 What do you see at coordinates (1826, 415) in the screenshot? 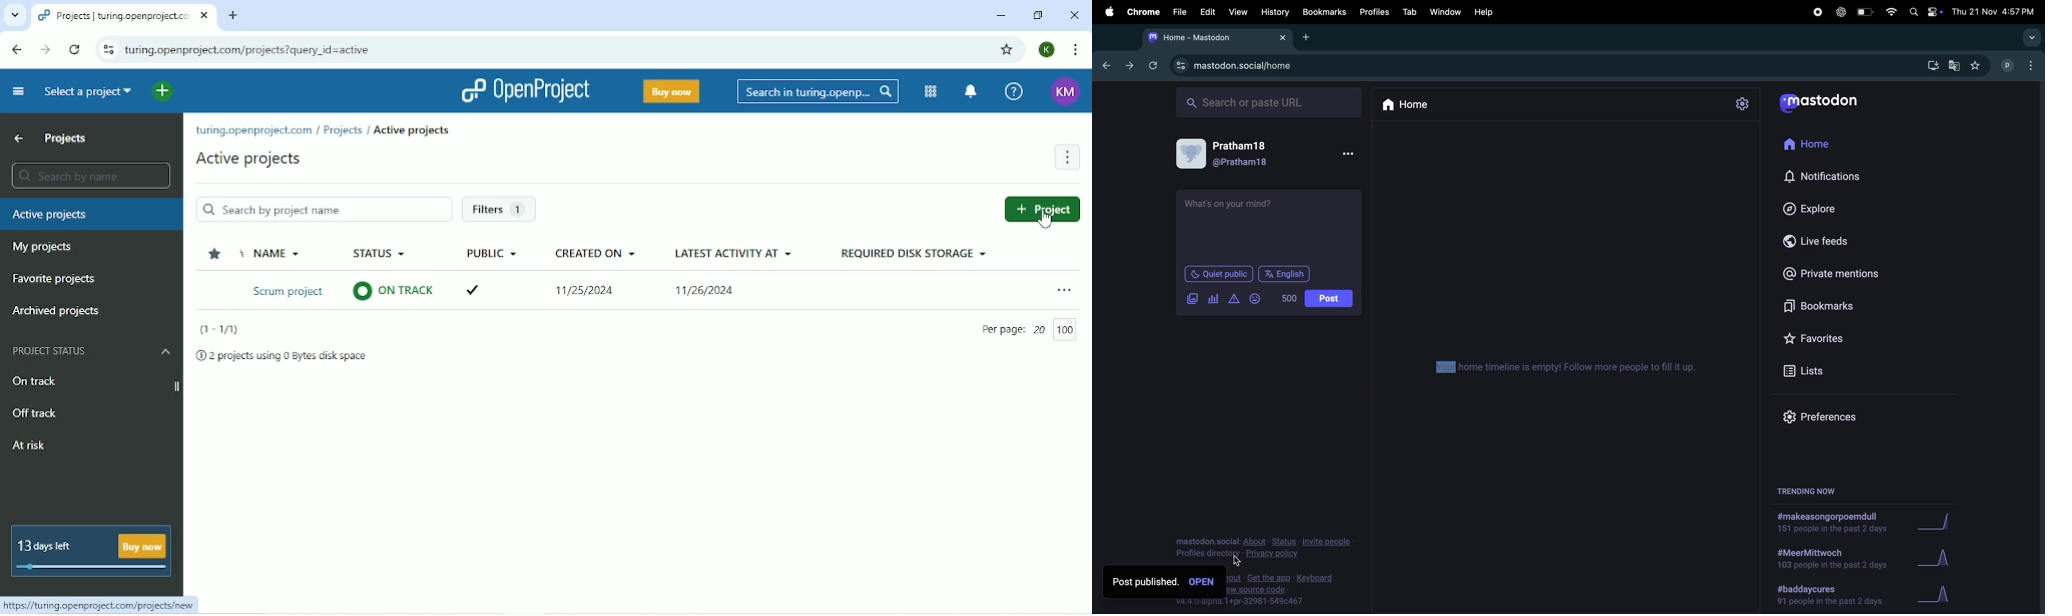
I see `prefrences` at bounding box center [1826, 415].